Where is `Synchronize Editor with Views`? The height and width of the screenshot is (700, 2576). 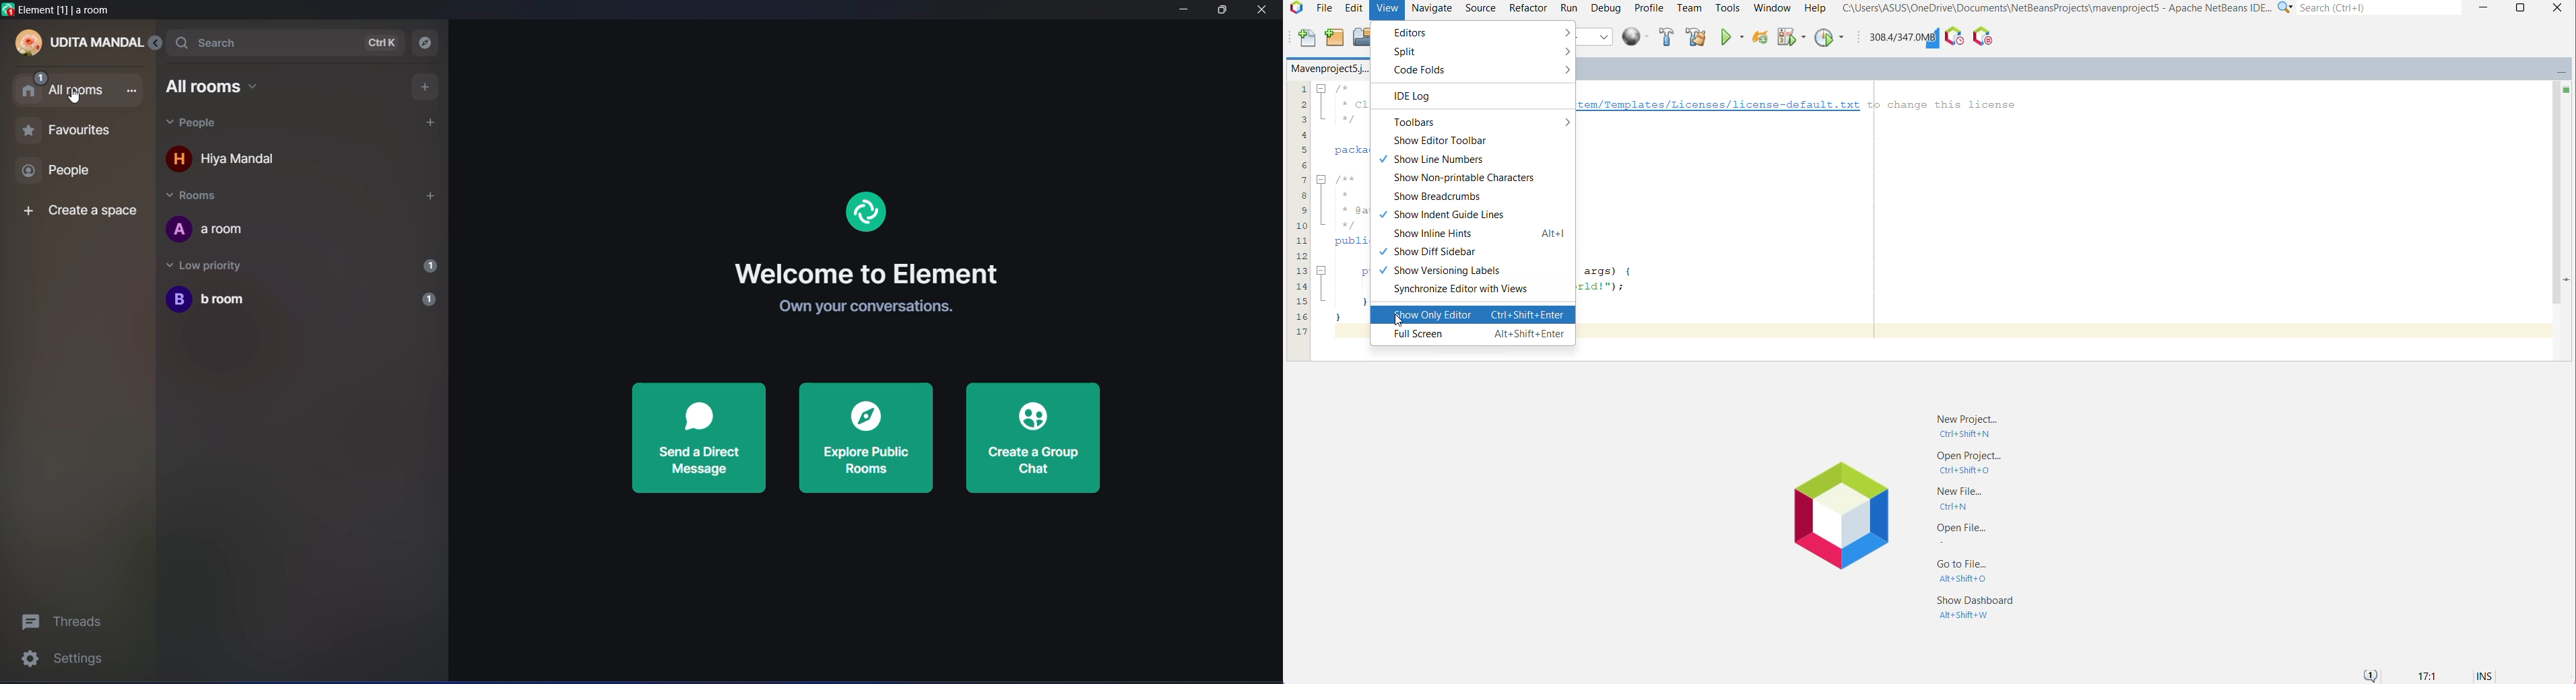
Synchronize Editor with Views is located at coordinates (1473, 291).